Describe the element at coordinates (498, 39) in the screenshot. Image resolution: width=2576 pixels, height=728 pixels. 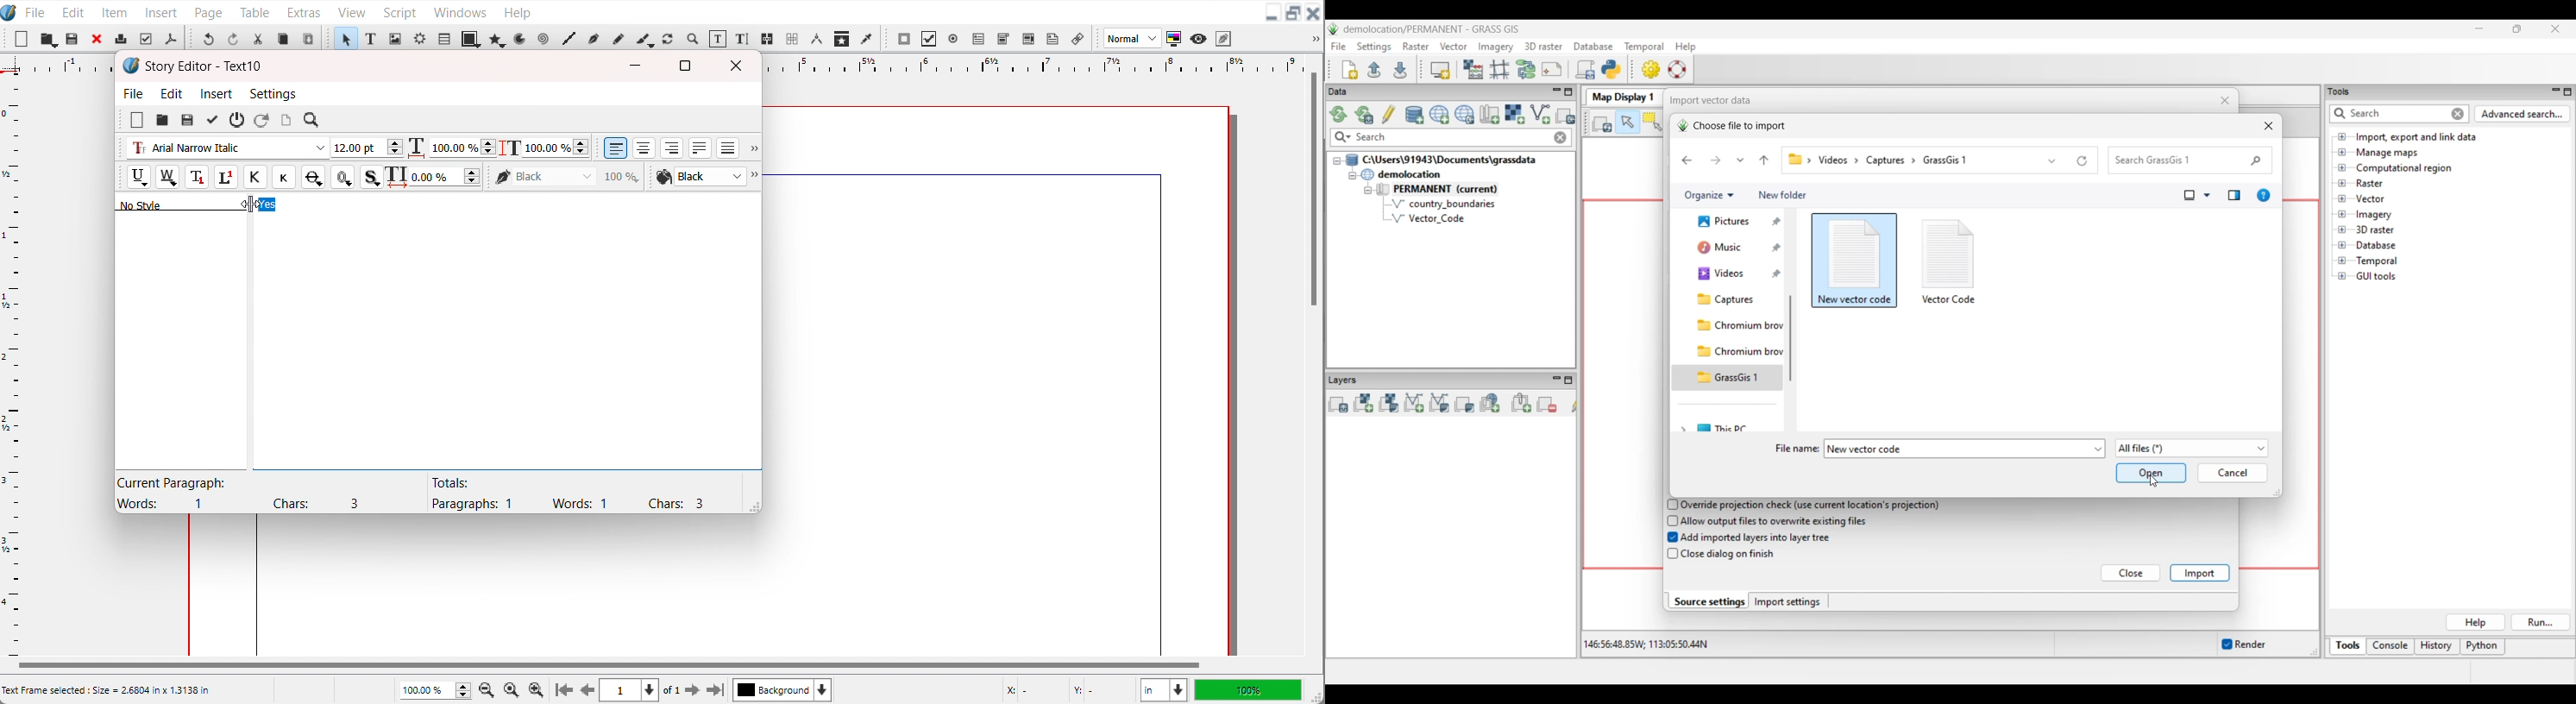
I see `Polygon` at that location.